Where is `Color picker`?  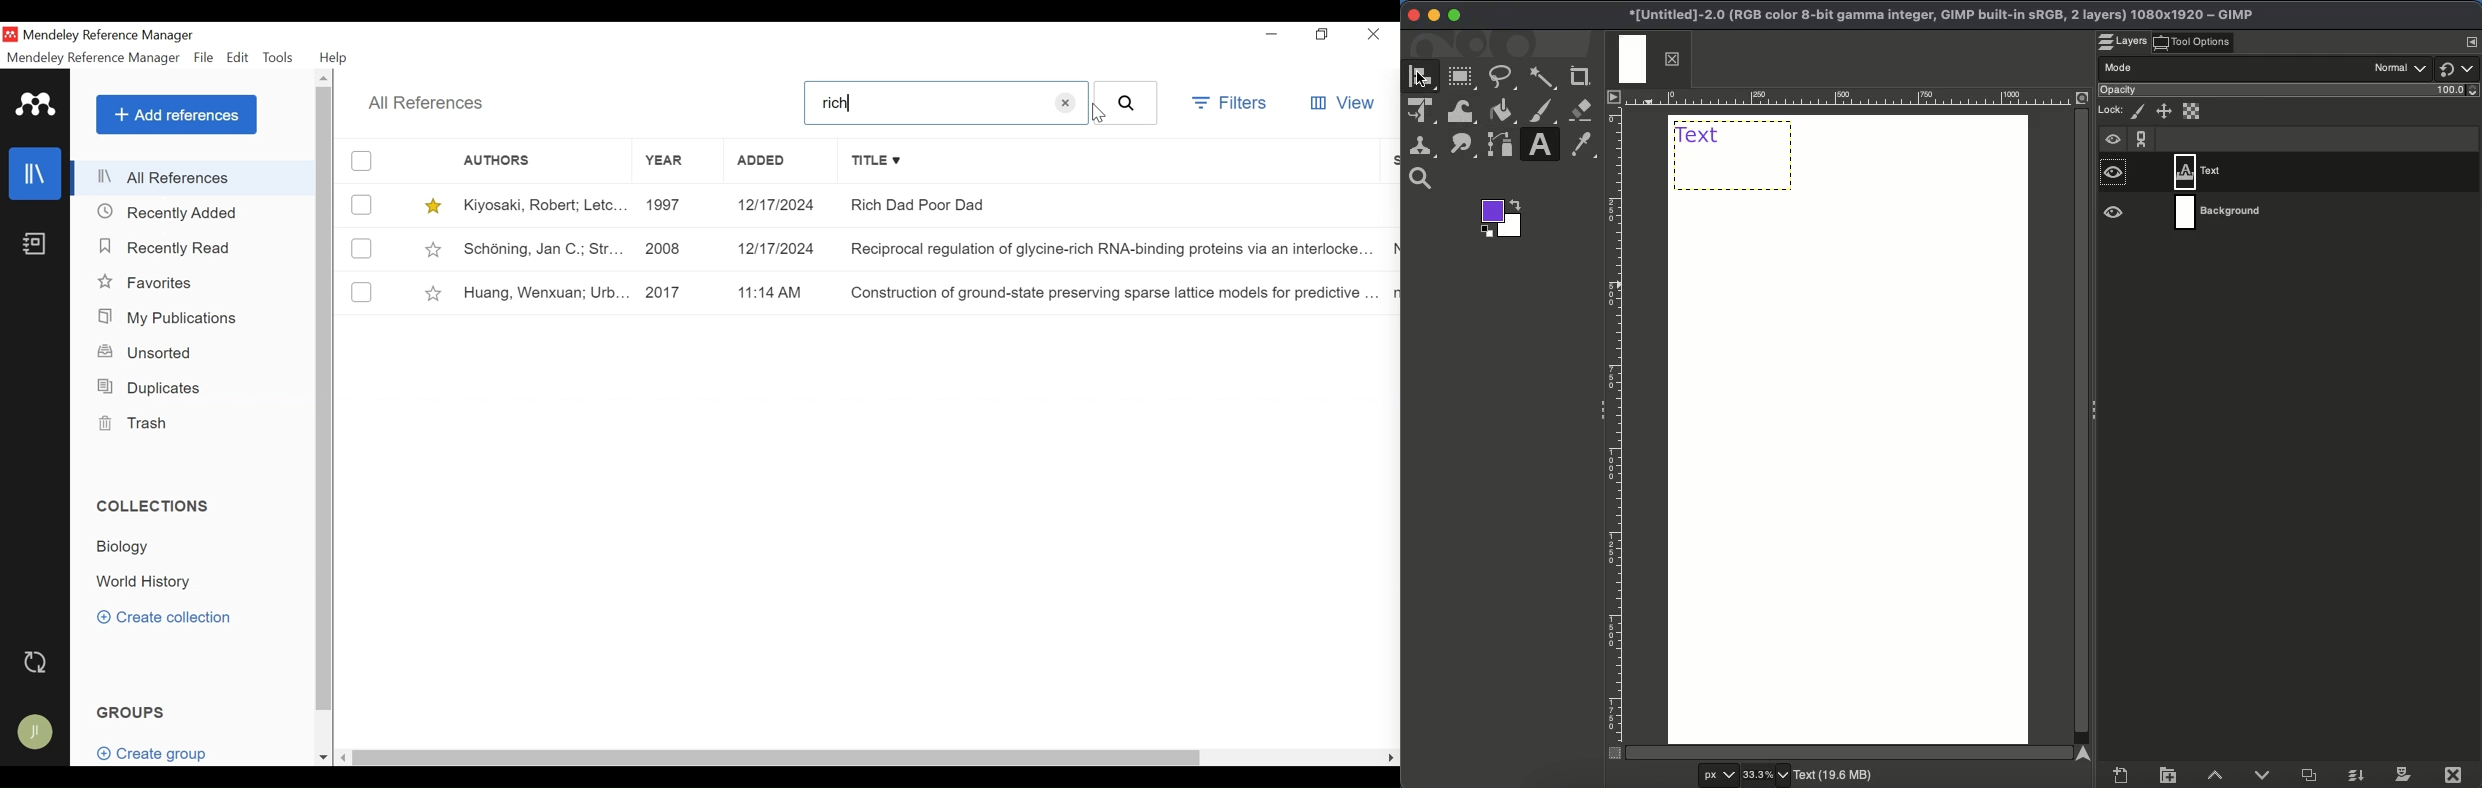
Color picker is located at coordinates (1585, 146).